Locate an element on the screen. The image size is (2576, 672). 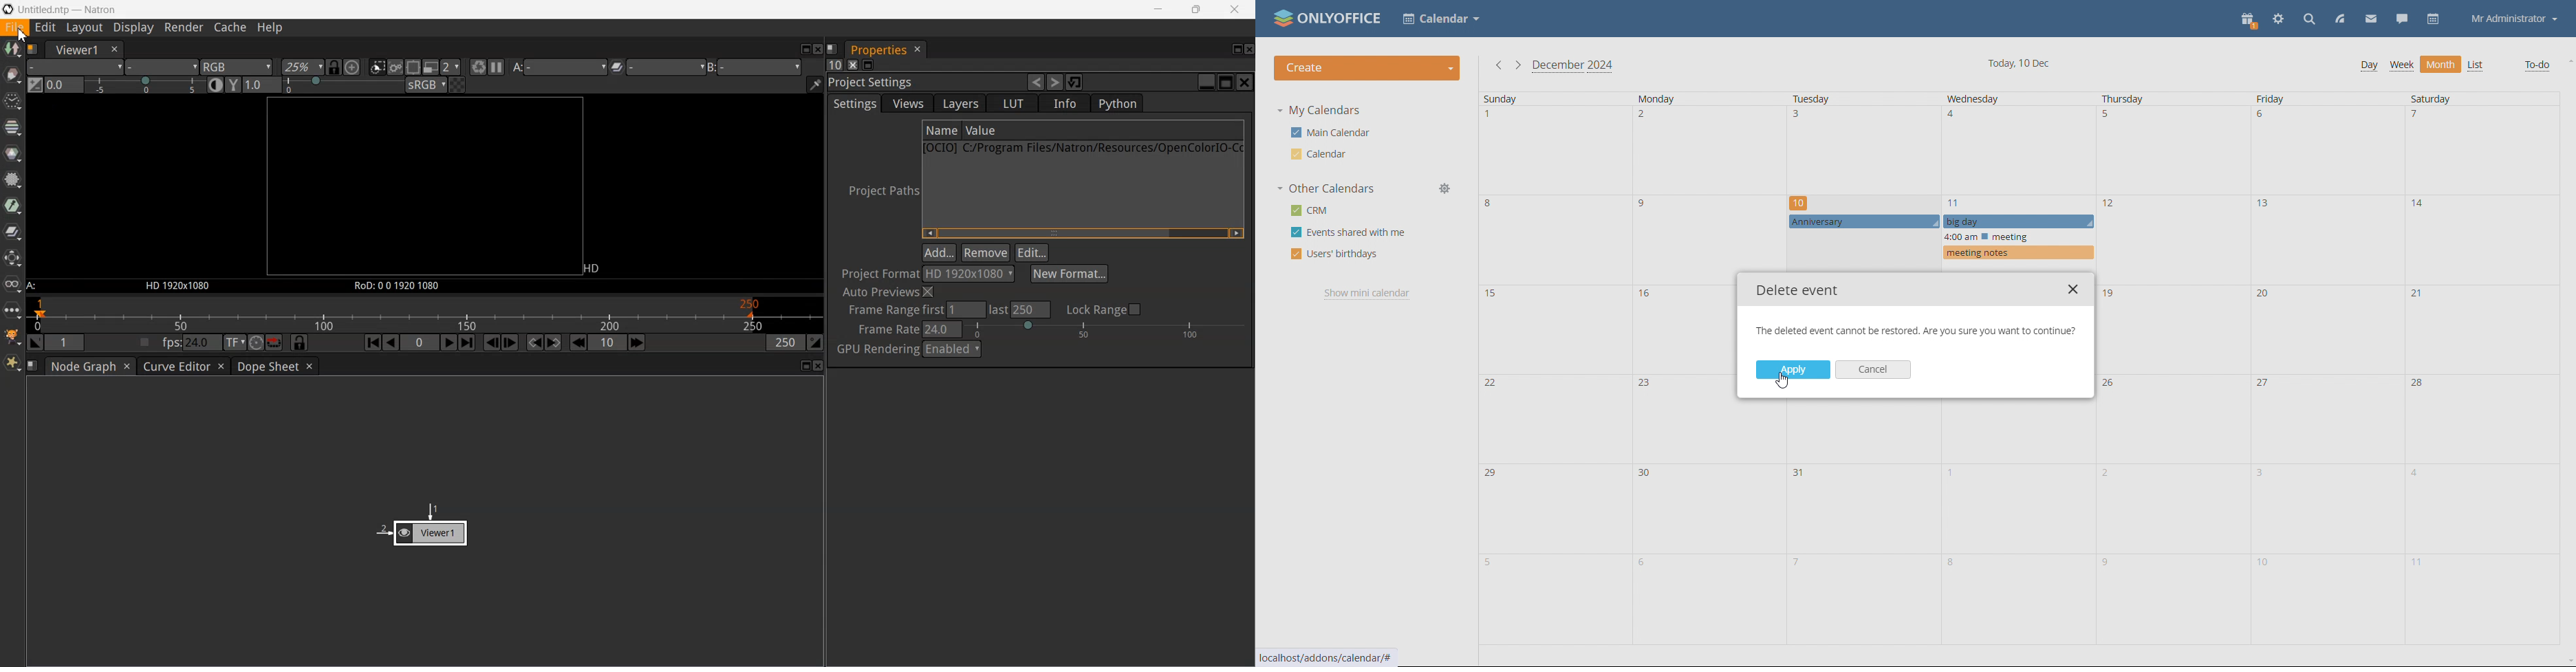
Previous Increment is located at coordinates (578, 342).